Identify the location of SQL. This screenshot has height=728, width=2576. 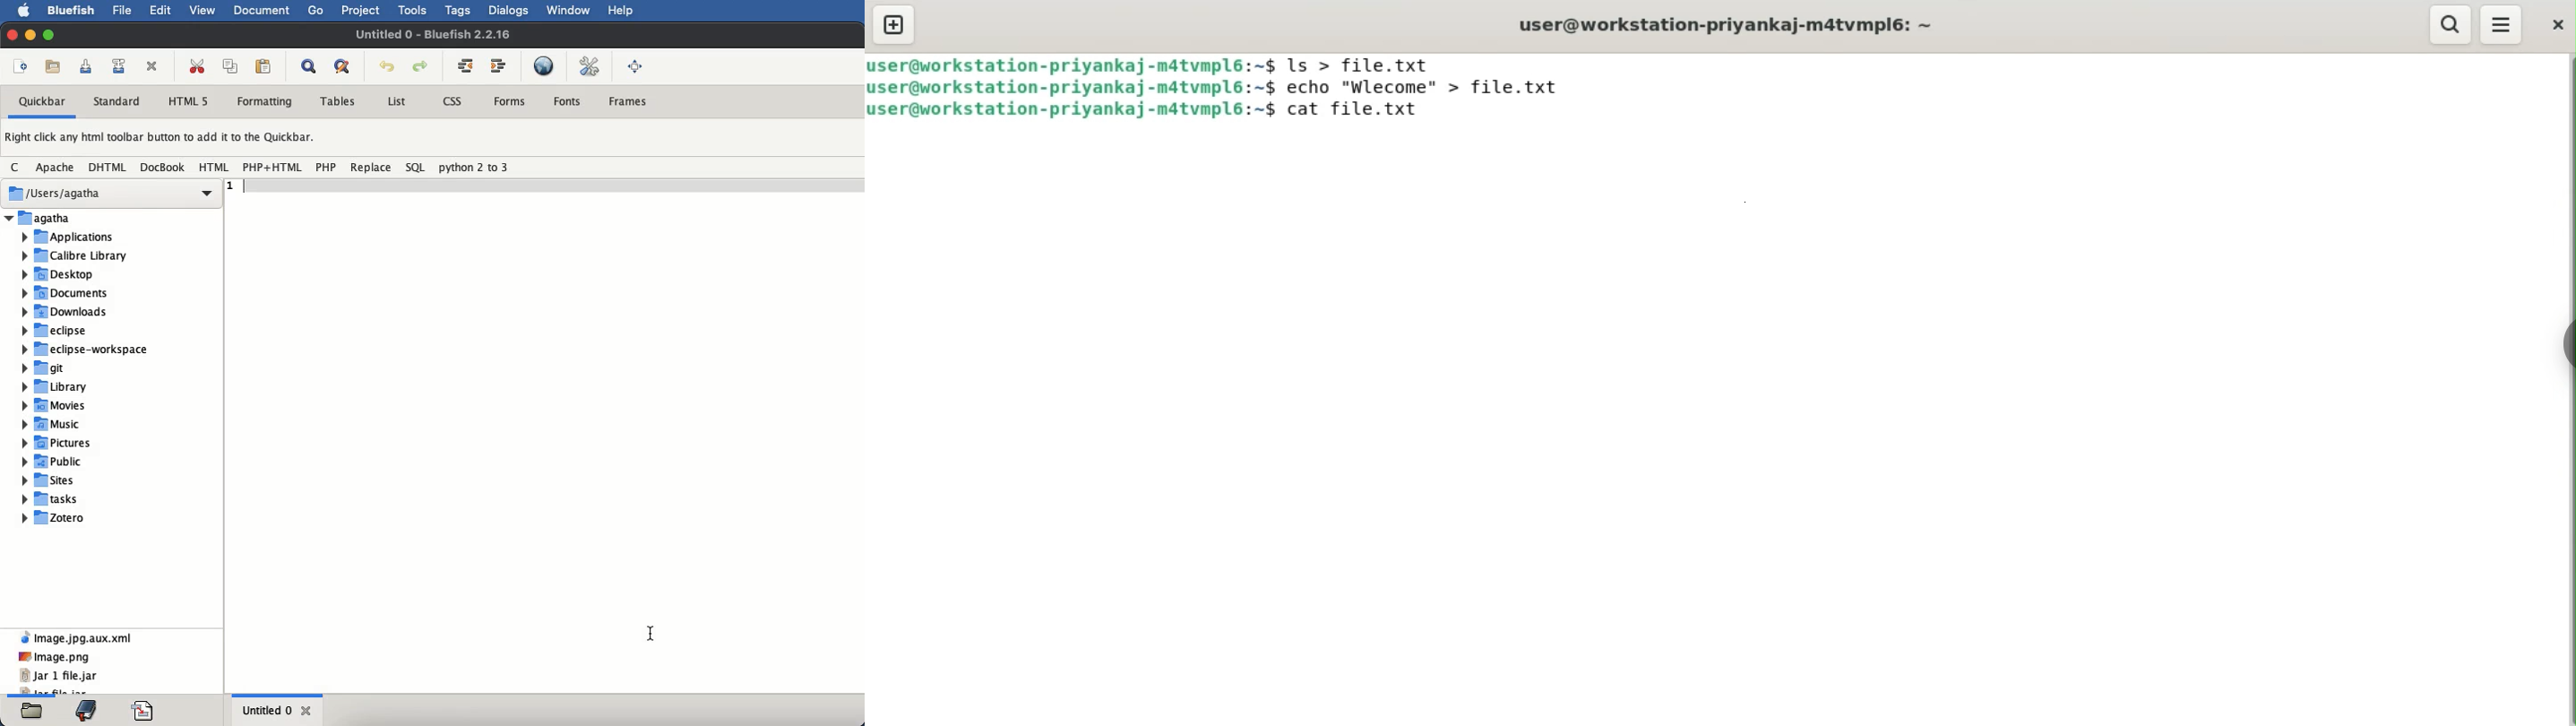
(416, 167).